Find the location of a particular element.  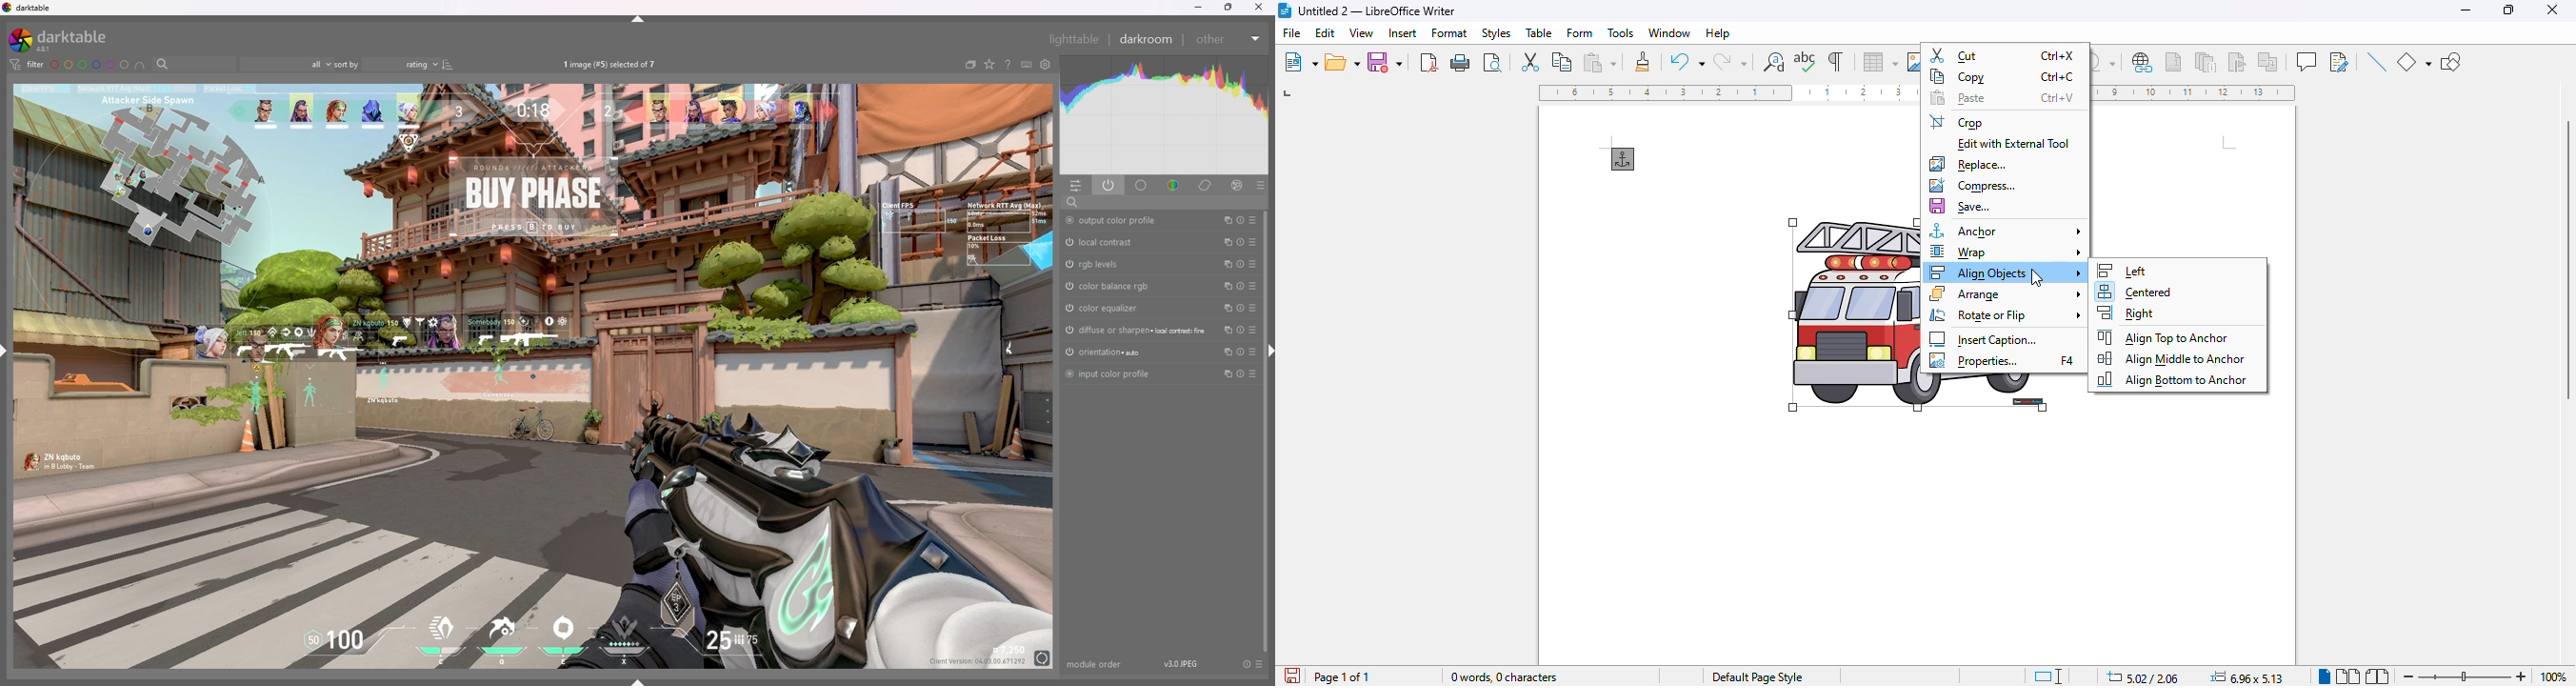

presets is located at coordinates (1253, 352).